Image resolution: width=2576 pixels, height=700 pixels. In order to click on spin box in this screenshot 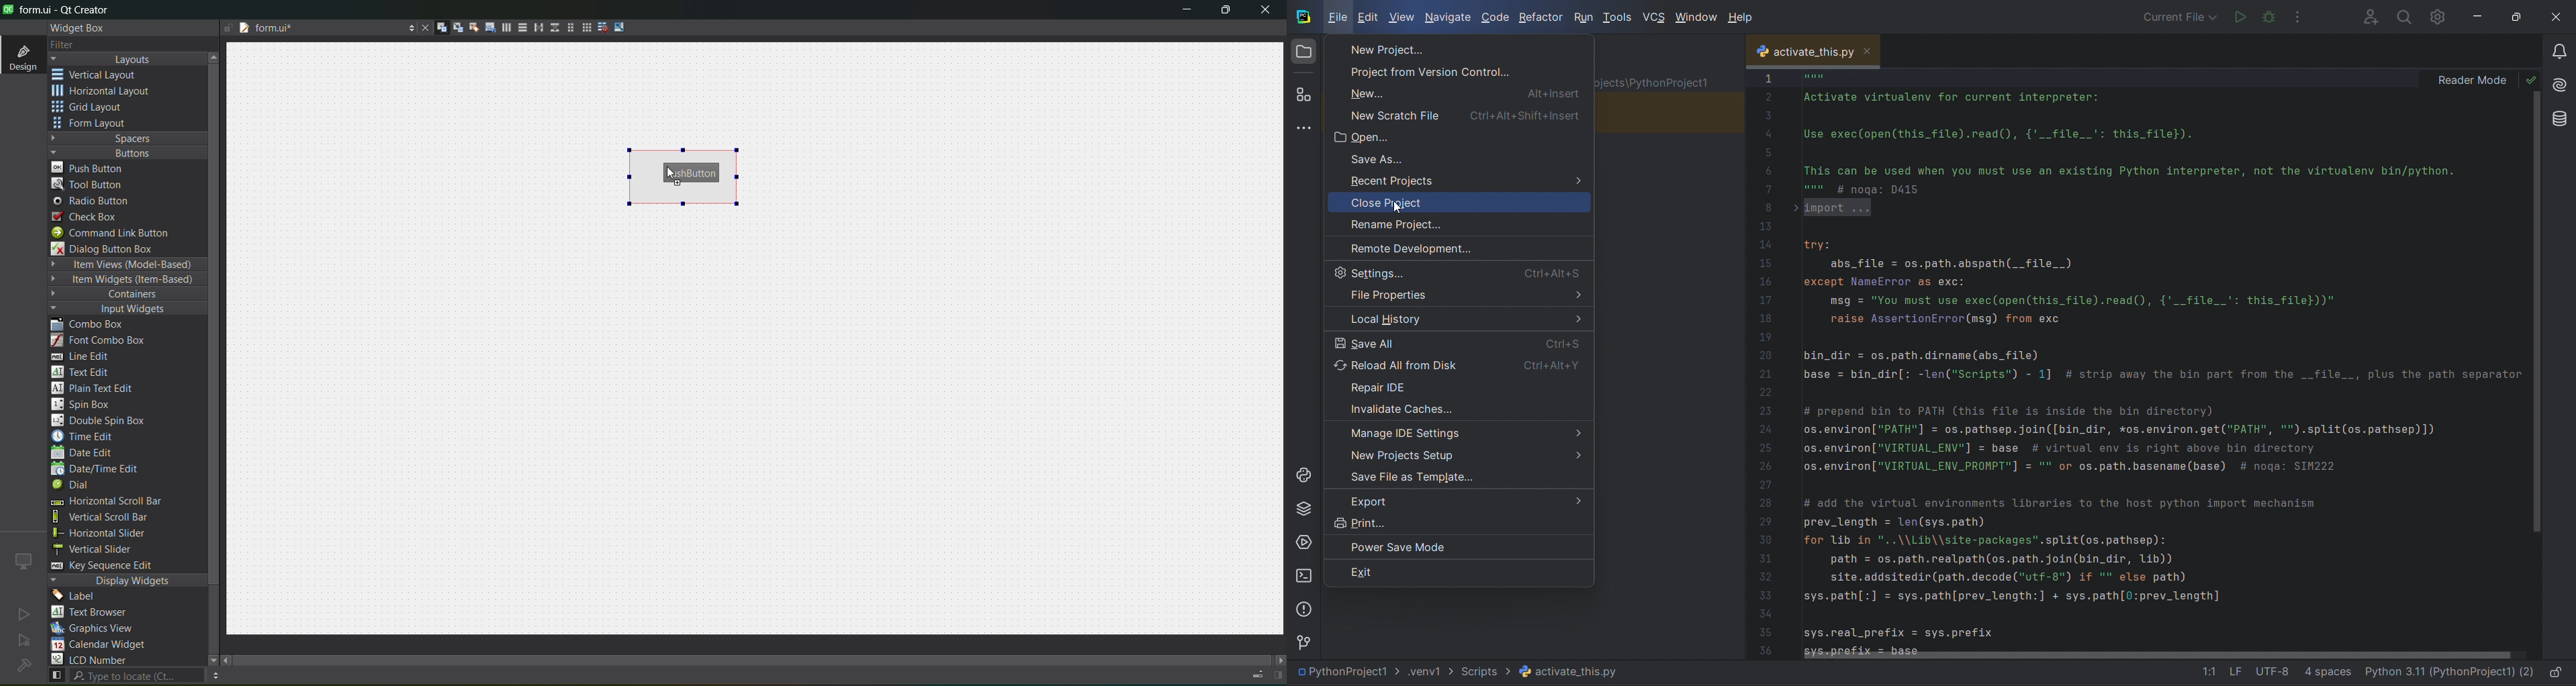, I will do `click(88, 404)`.